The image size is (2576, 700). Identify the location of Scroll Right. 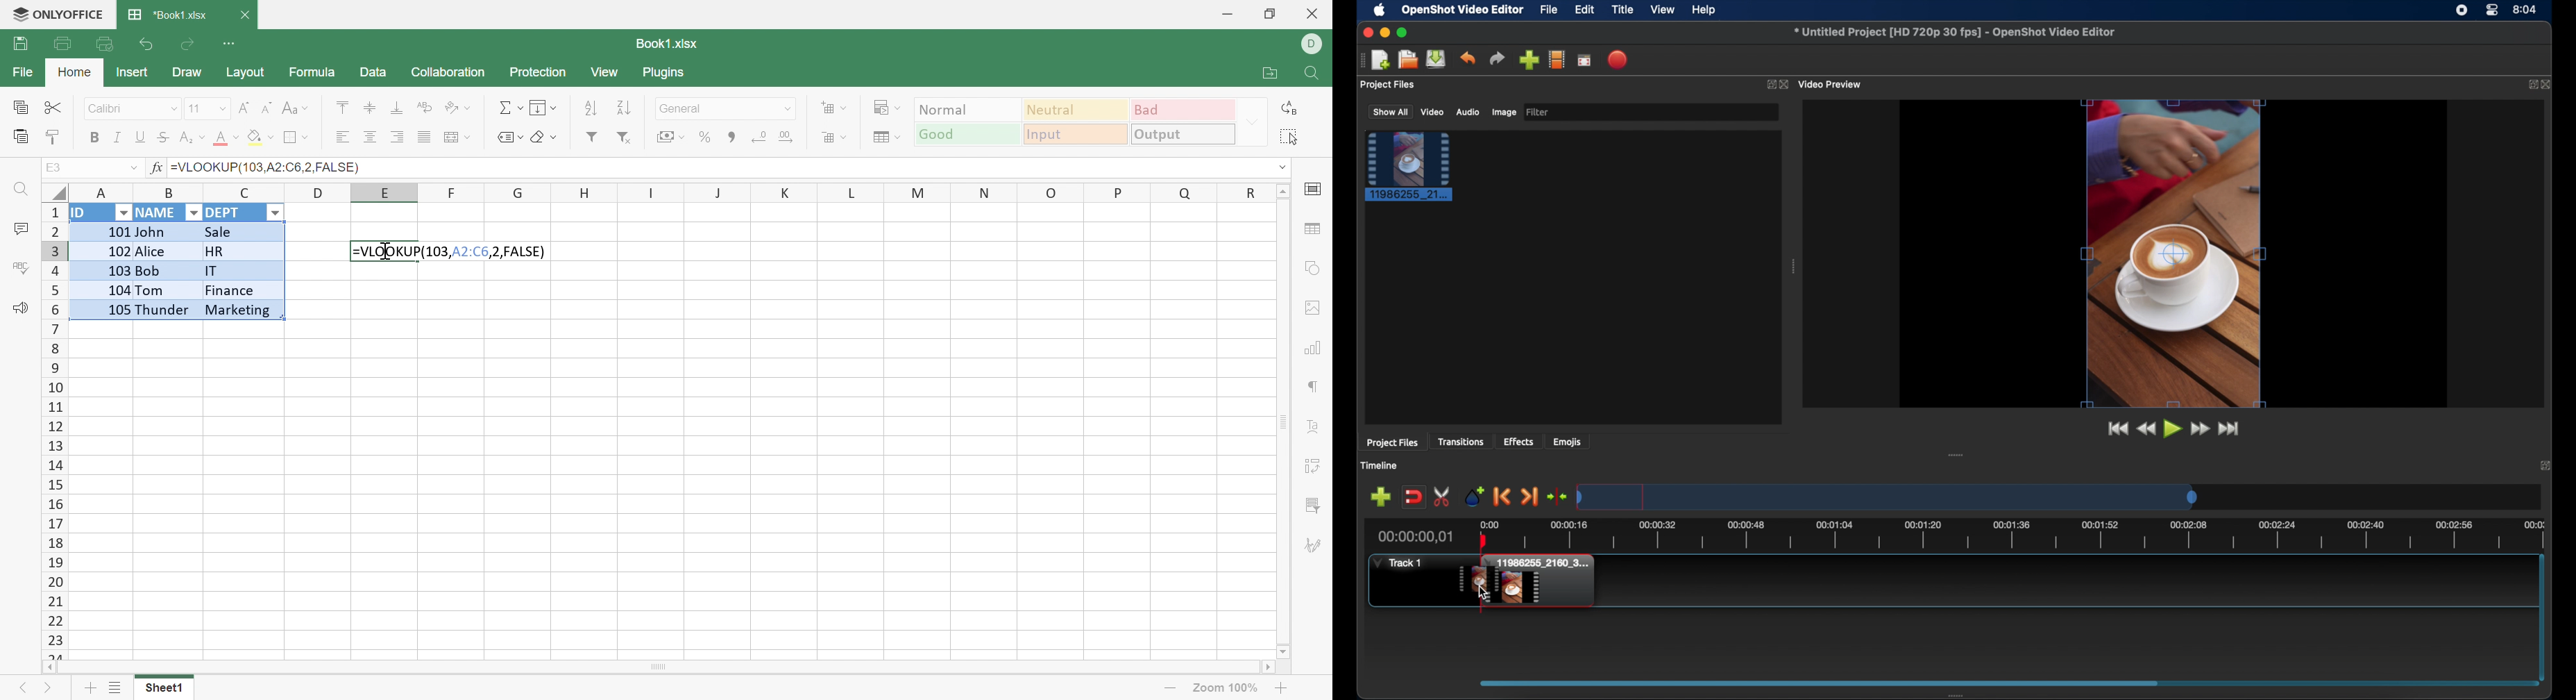
(1265, 667).